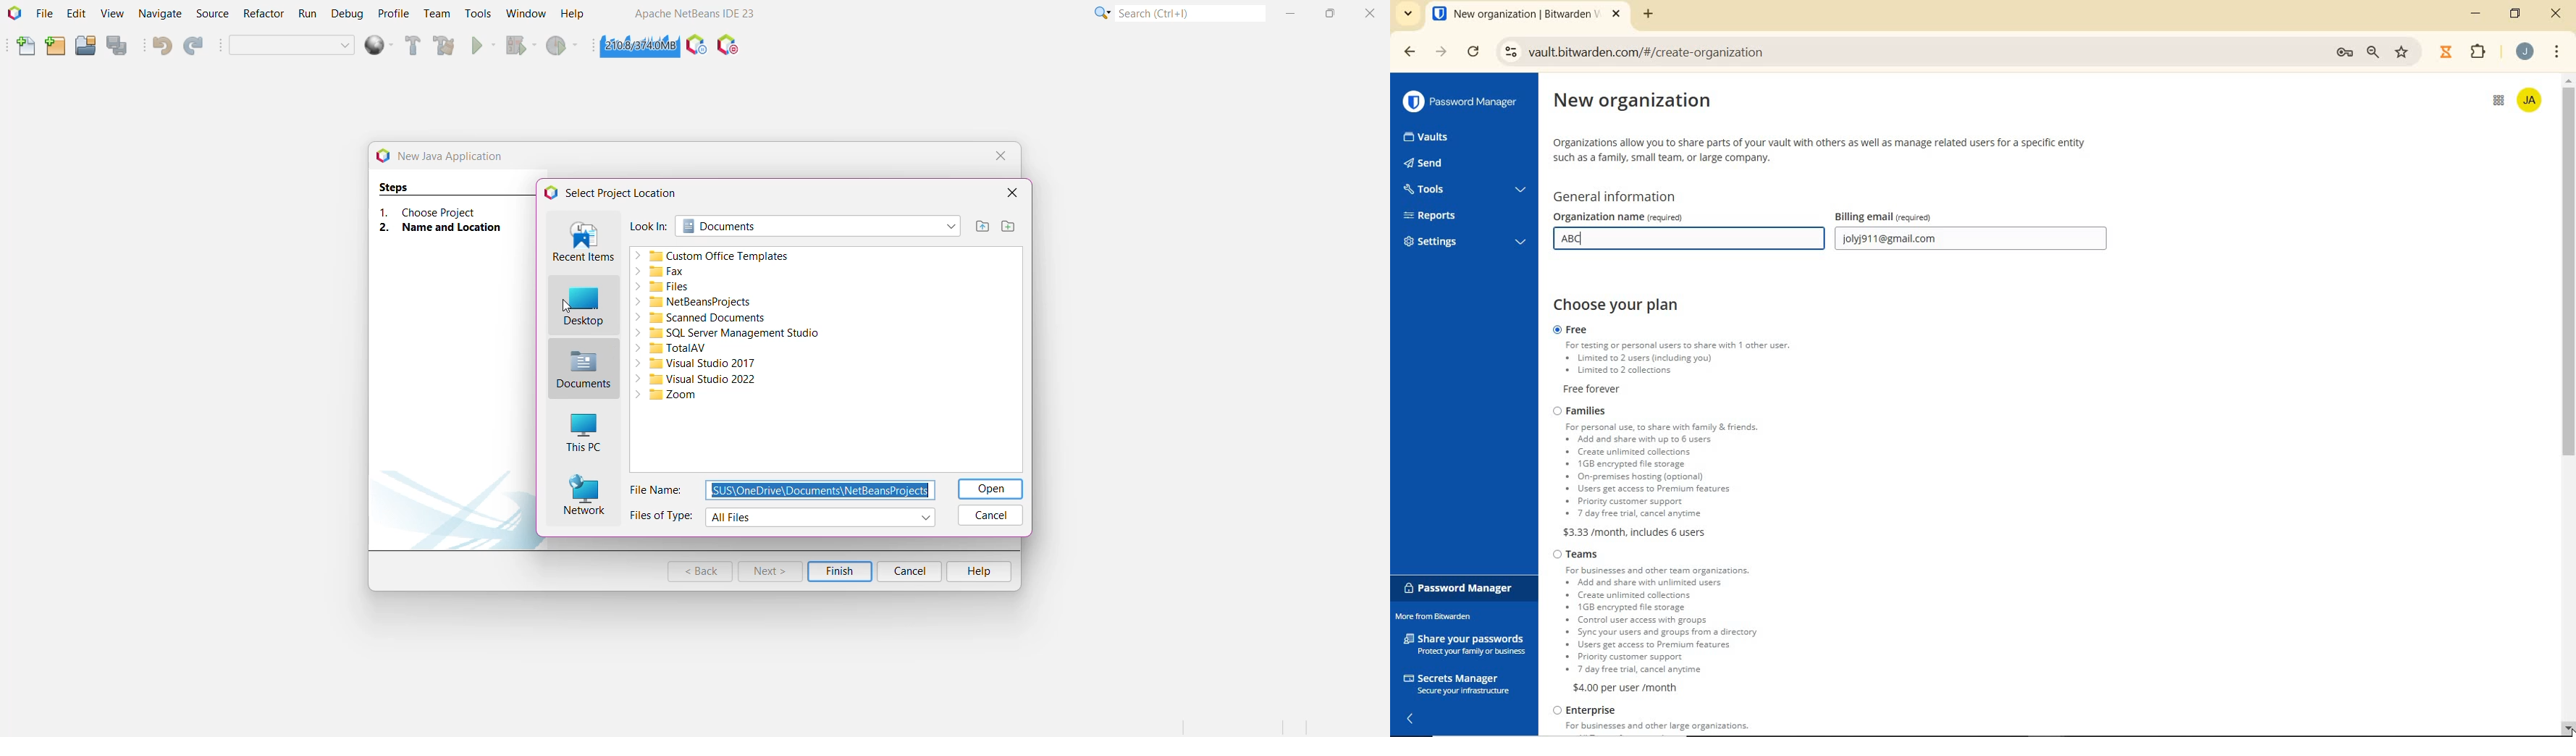  I want to click on SQL Server Management Studio, so click(728, 333).